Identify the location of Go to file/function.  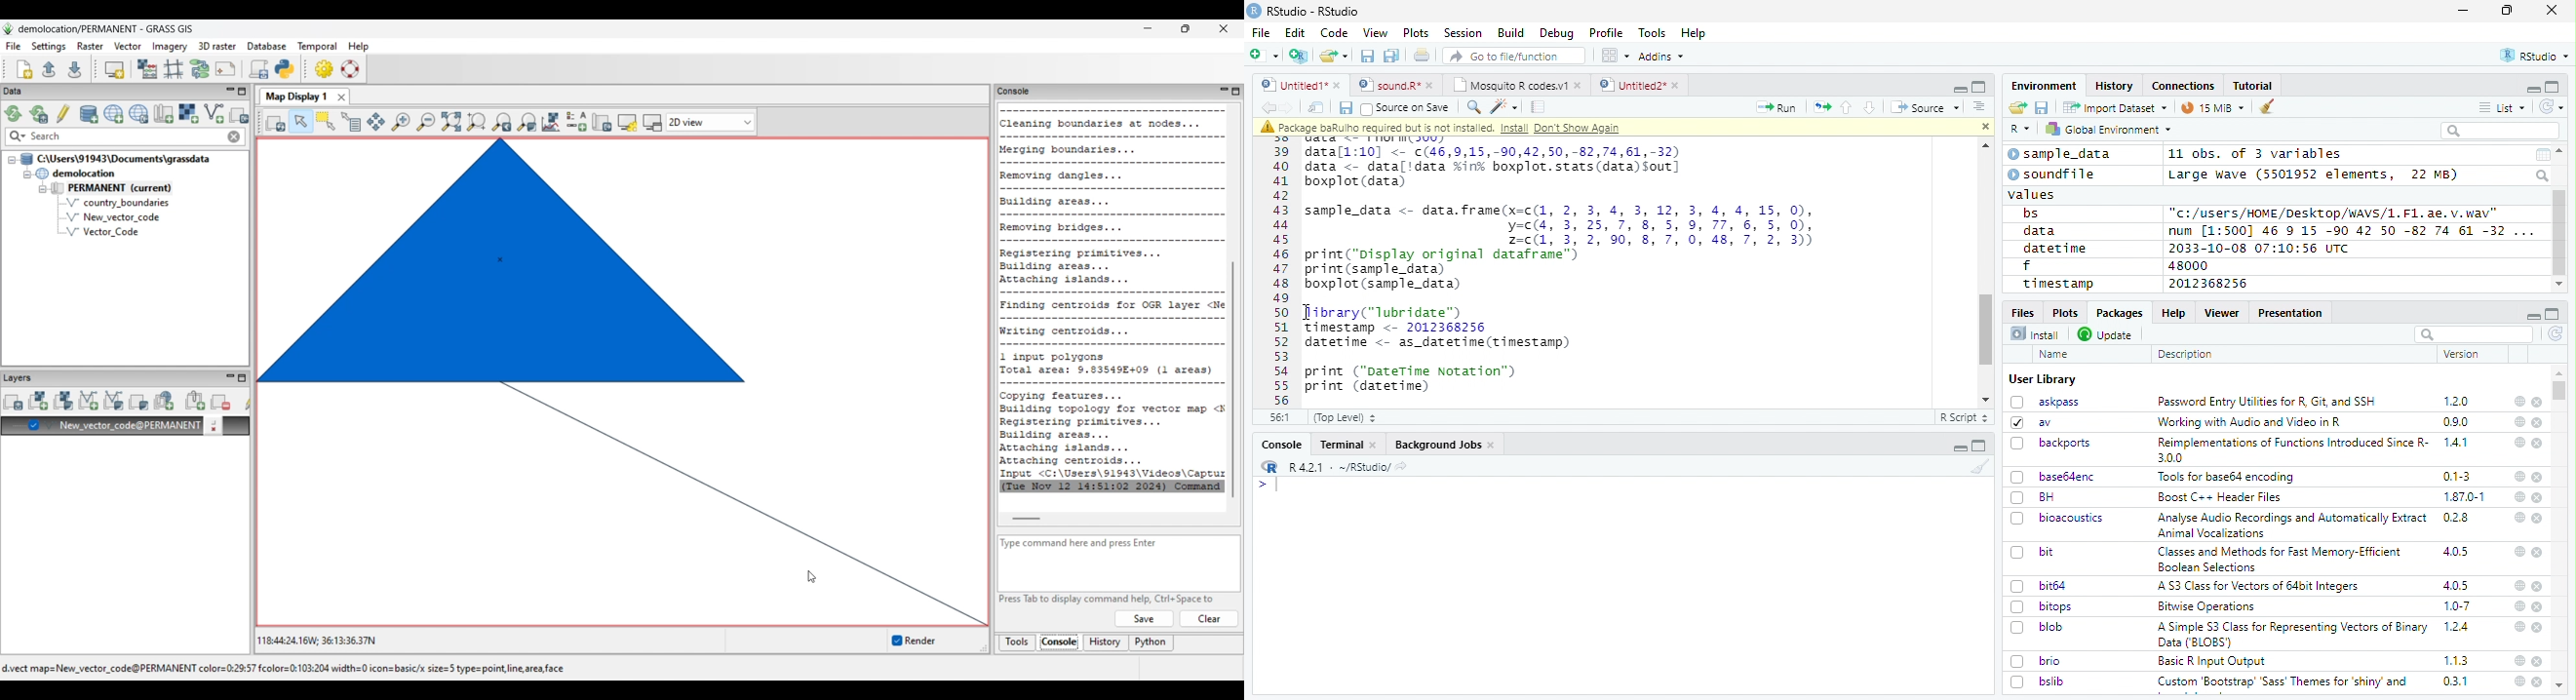
(1515, 56).